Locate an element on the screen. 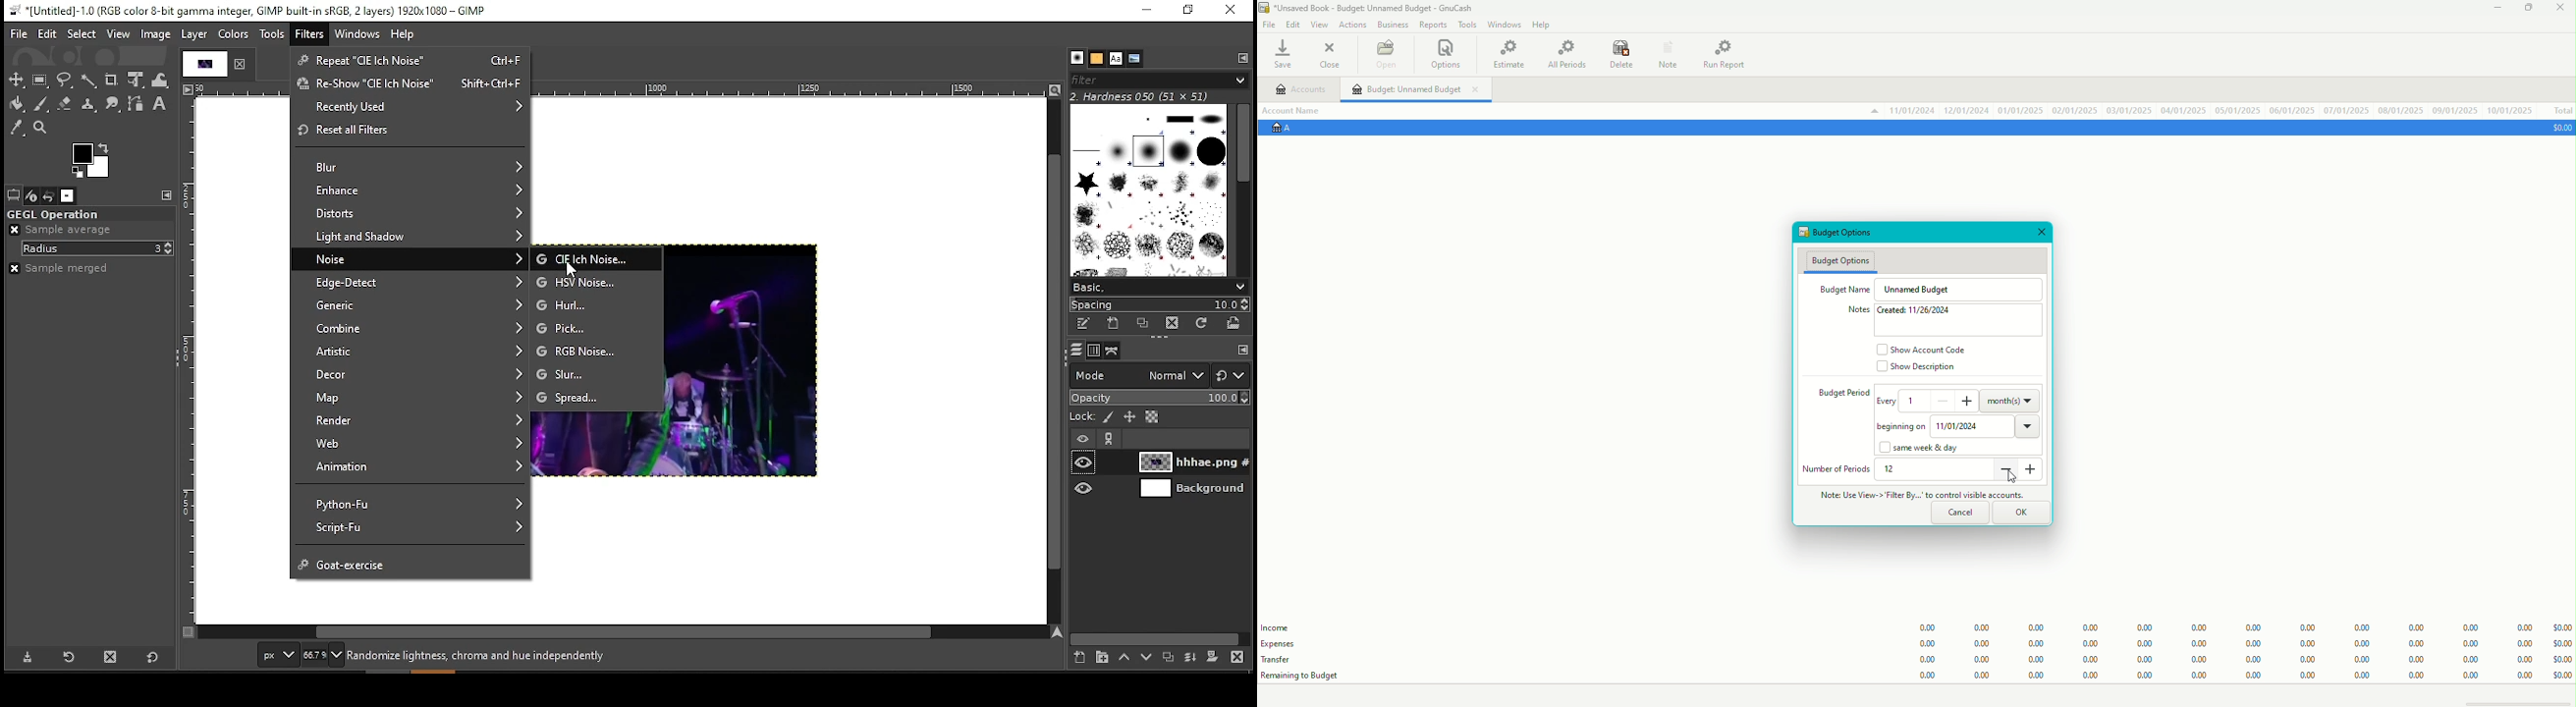  opacity is located at coordinates (1158, 398).